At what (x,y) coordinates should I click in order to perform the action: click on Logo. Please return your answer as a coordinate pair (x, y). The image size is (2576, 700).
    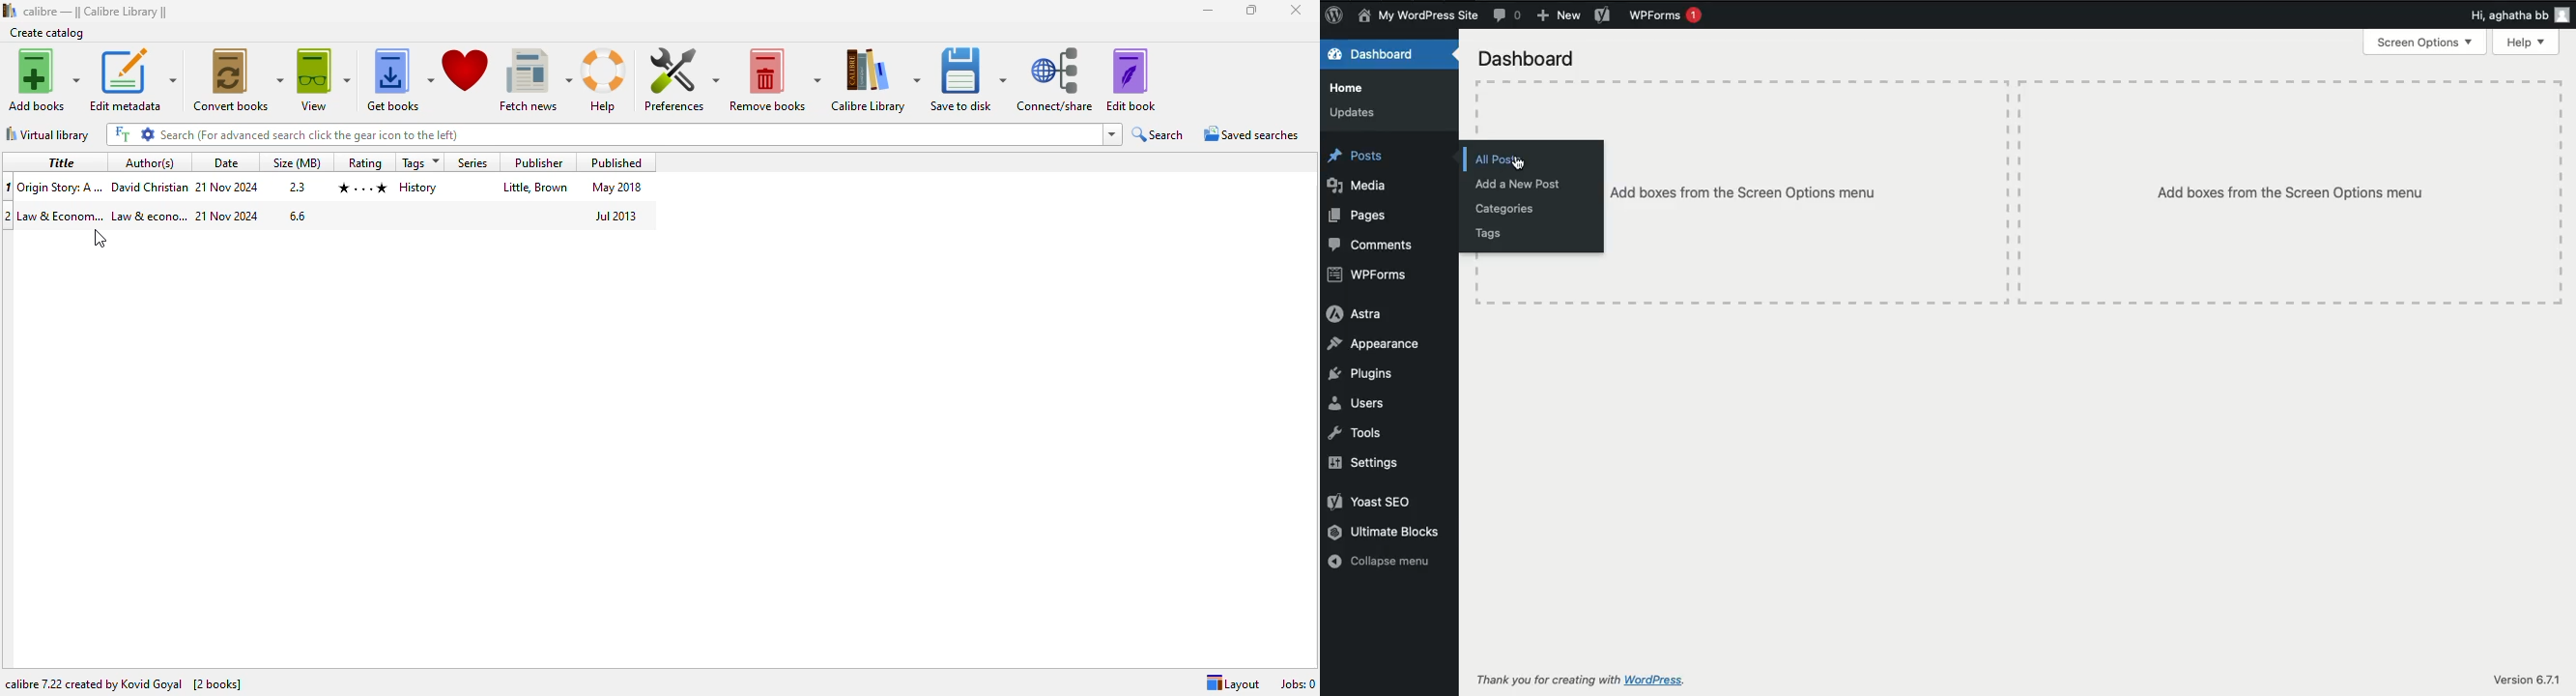
    Looking at the image, I should click on (1335, 16).